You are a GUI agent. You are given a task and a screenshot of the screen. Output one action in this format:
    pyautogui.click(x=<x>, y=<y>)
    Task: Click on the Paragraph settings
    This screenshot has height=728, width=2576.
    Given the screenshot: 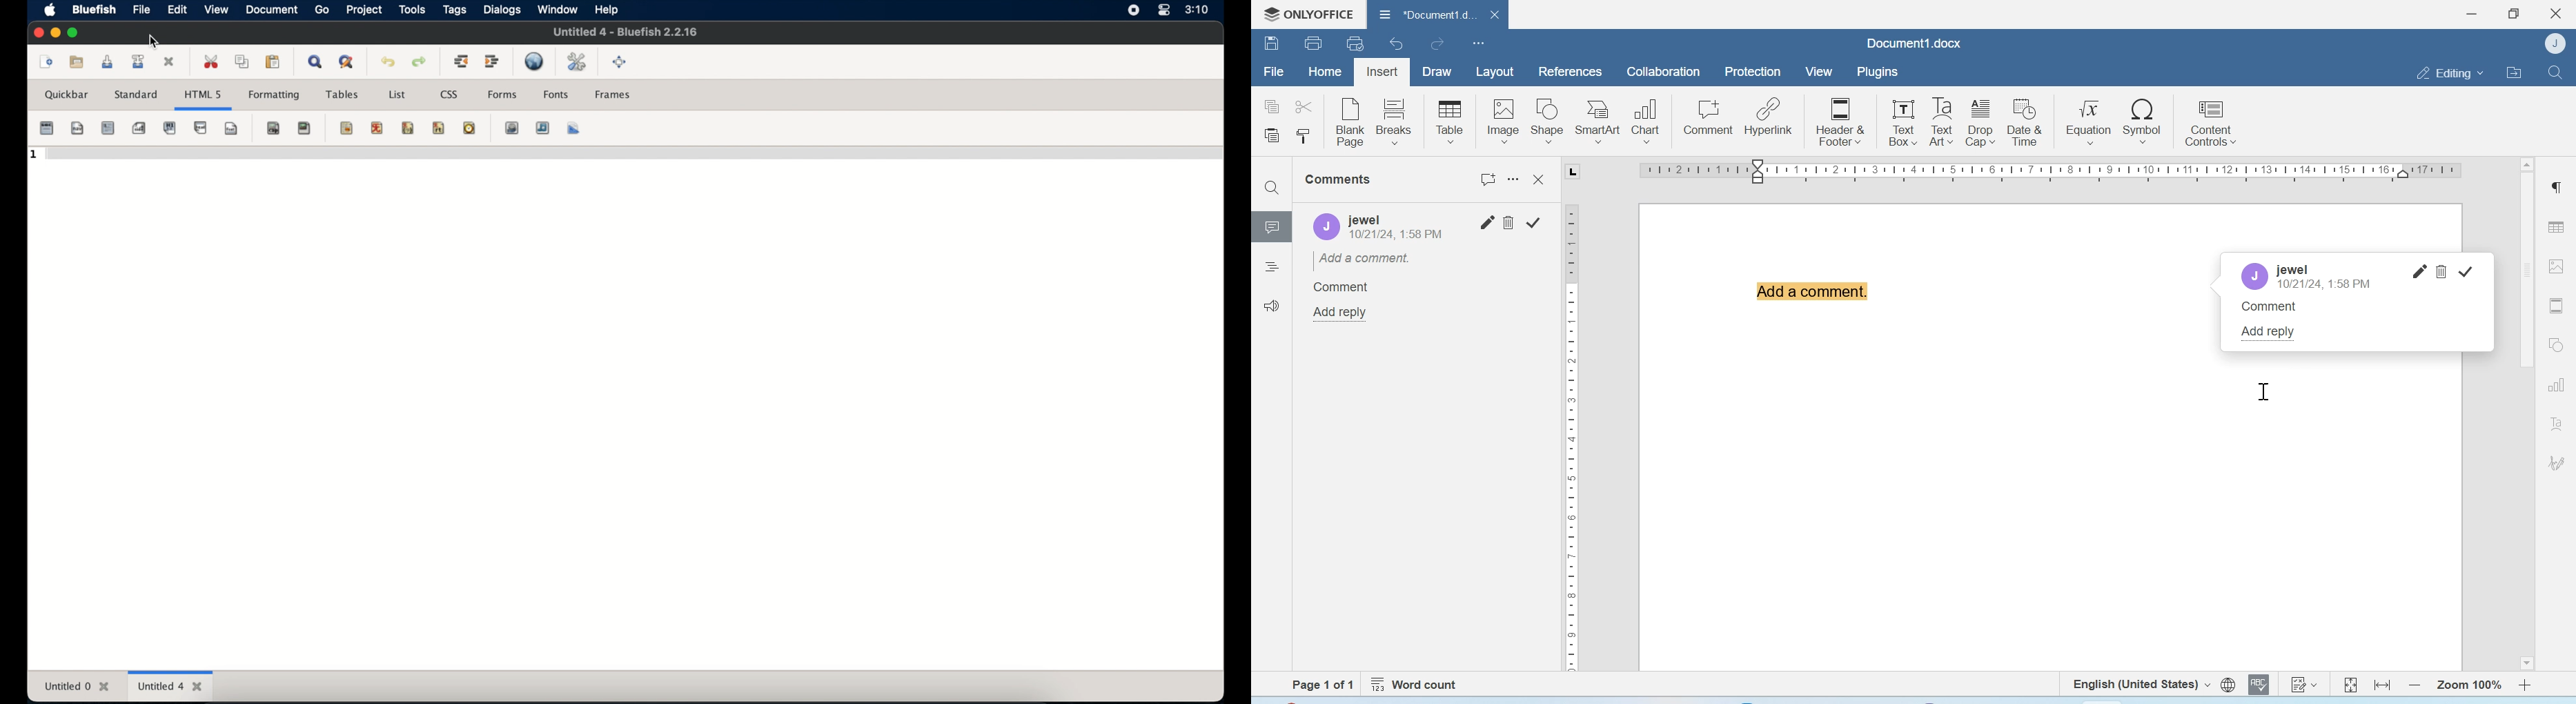 What is the action you would take?
    pyautogui.click(x=2555, y=186)
    